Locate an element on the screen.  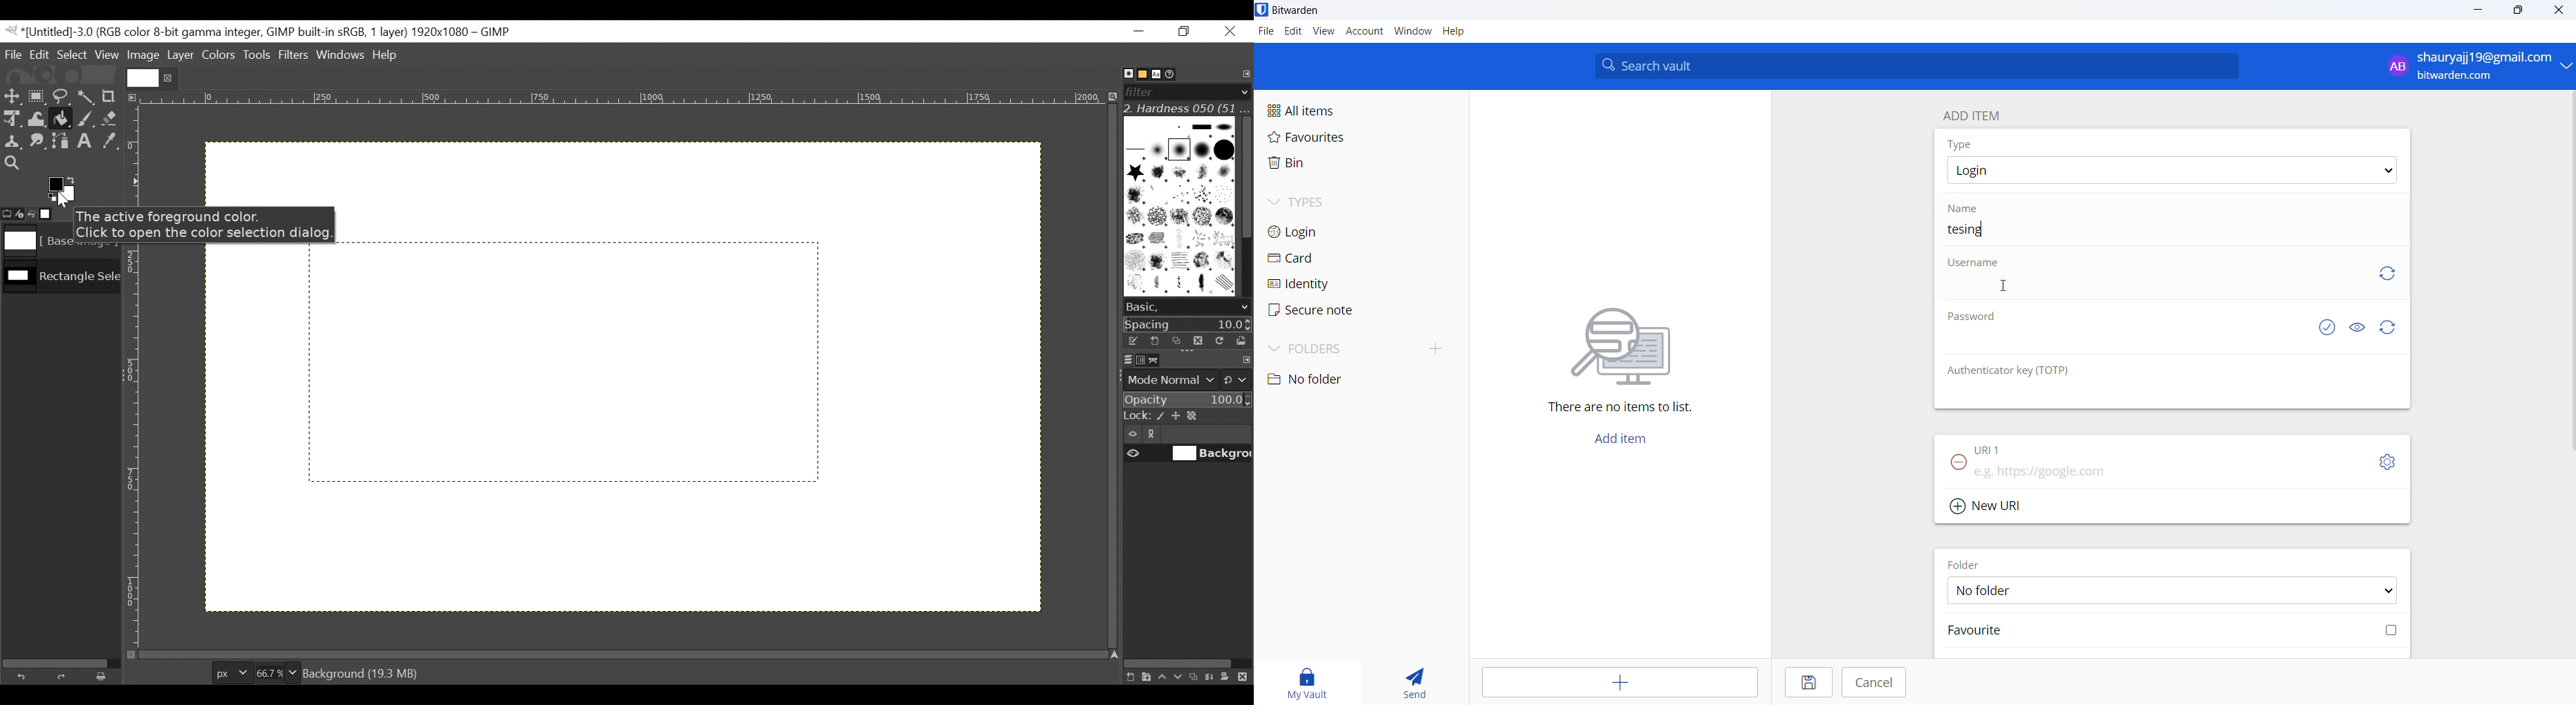
Horizontal ruler is located at coordinates (624, 100).